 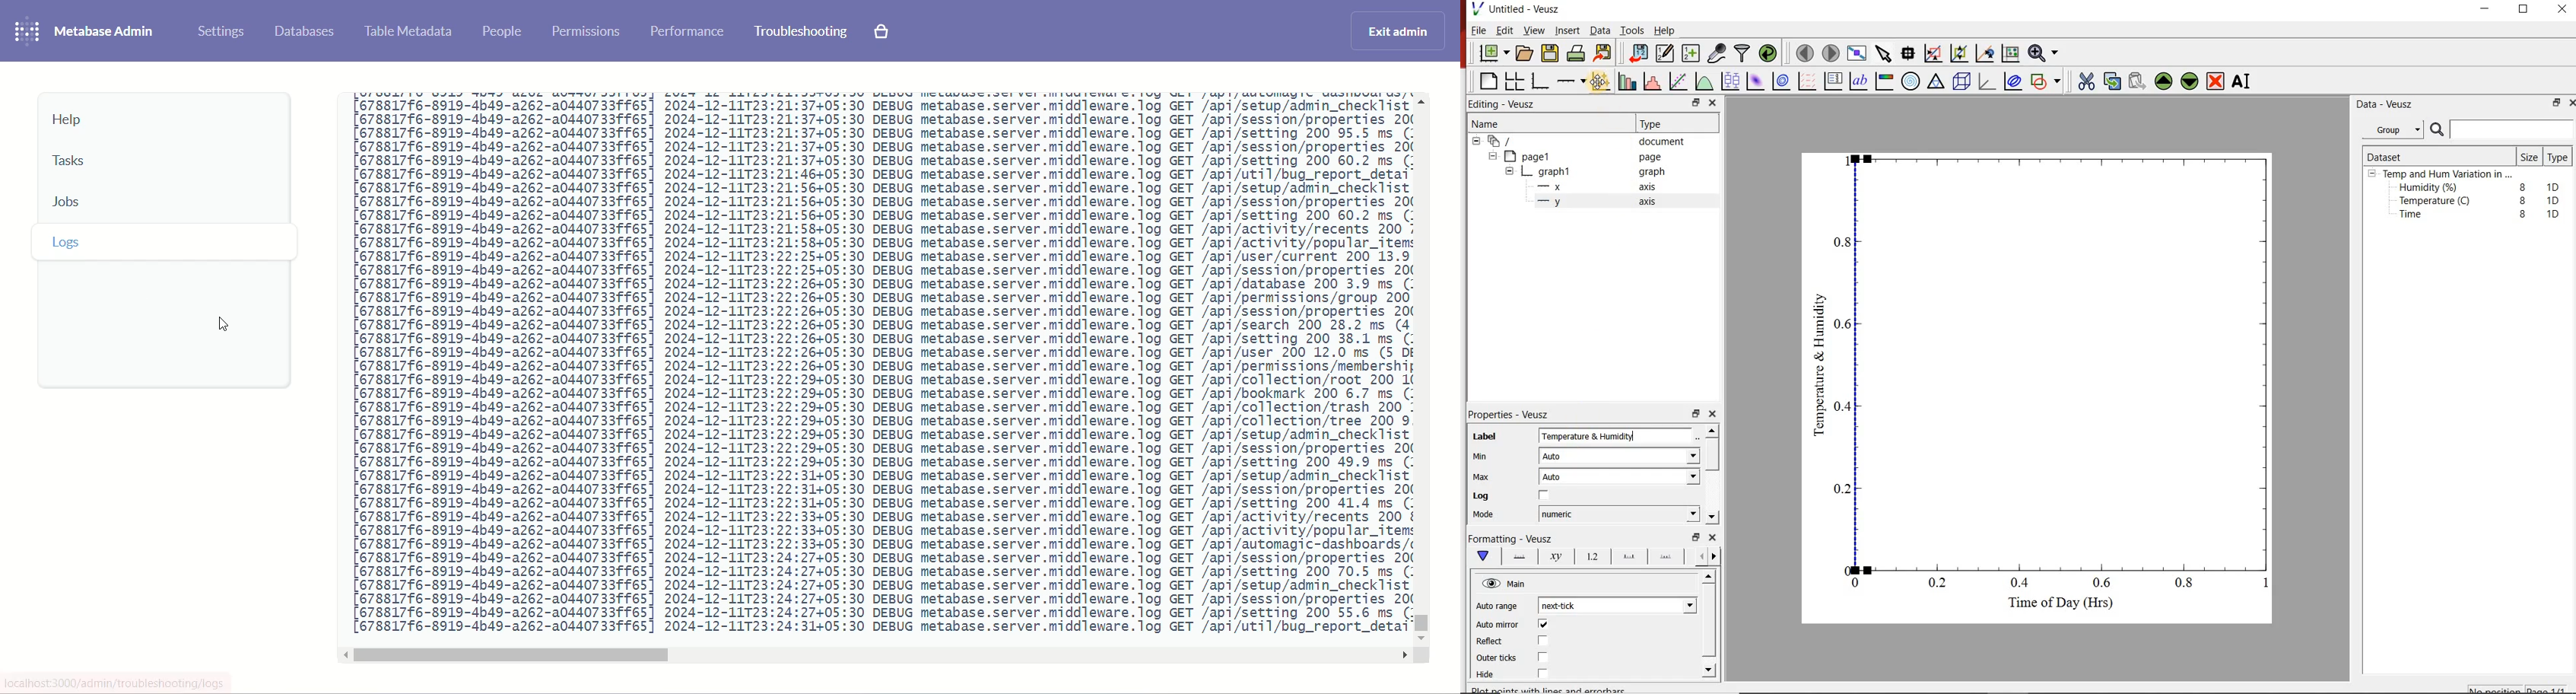 What do you see at coordinates (2008, 54) in the screenshot?
I see `click to reset graph axes` at bounding box center [2008, 54].